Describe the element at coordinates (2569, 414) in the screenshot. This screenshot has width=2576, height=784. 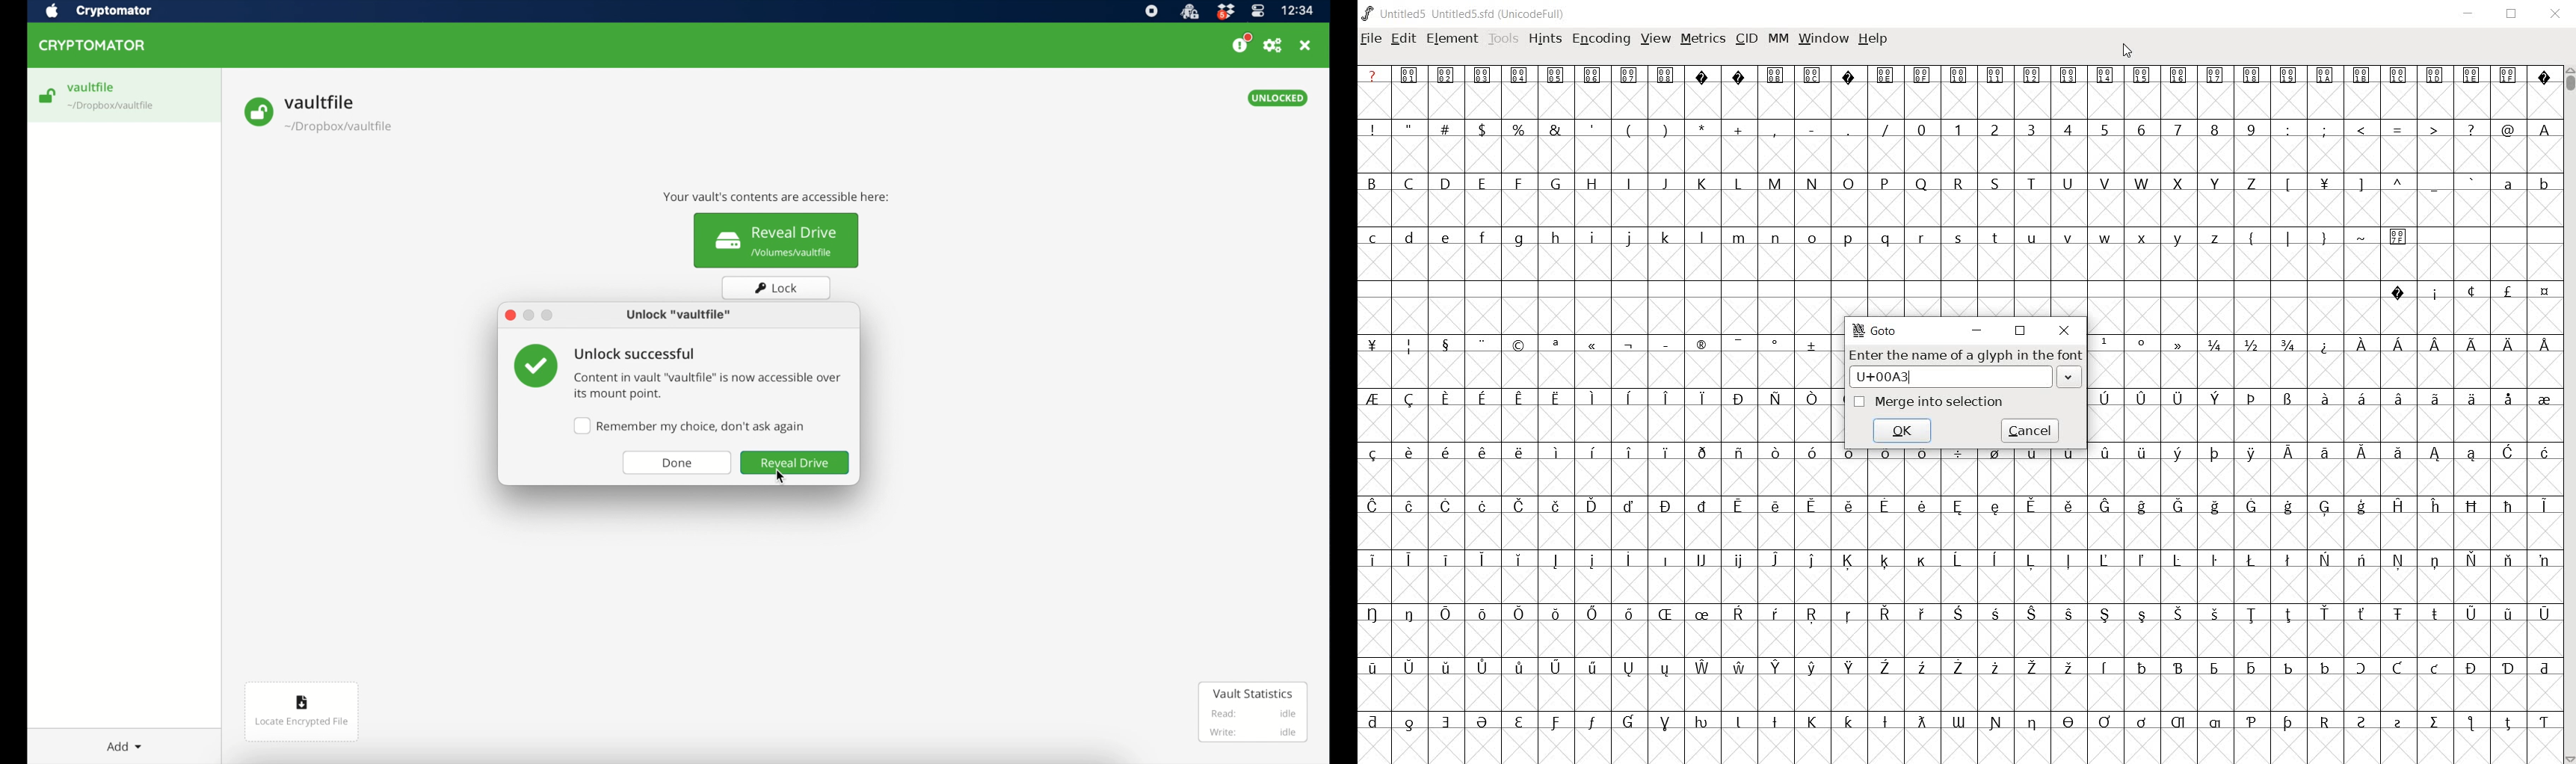
I see `SCROLLBAR` at that location.